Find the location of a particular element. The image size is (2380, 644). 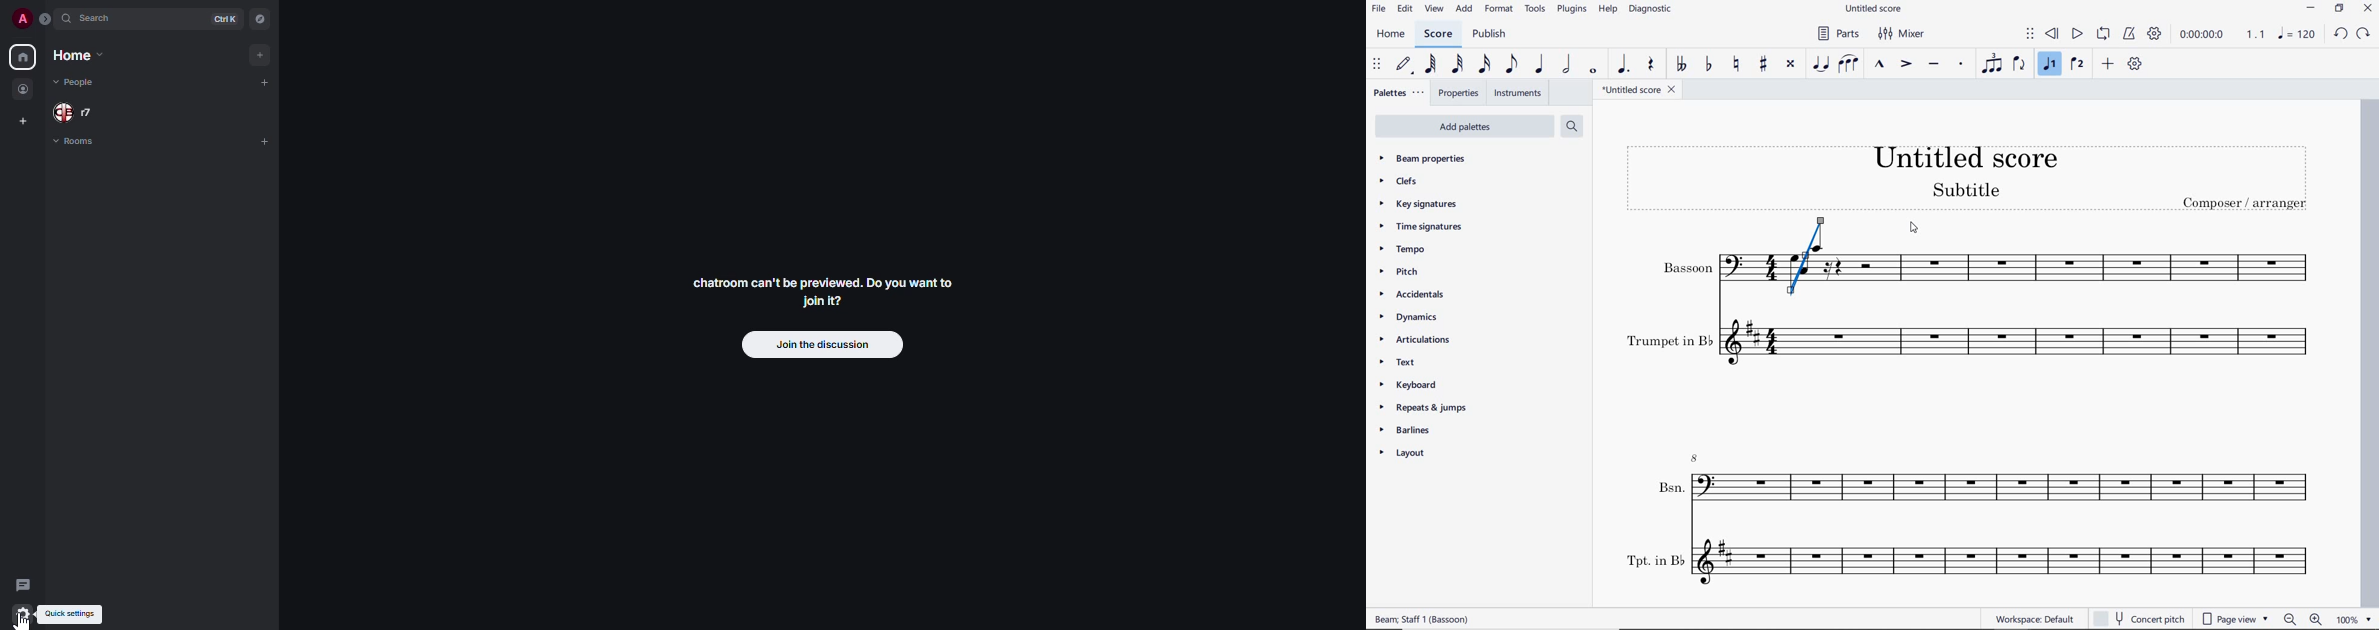

layout is located at coordinates (1404, 454).